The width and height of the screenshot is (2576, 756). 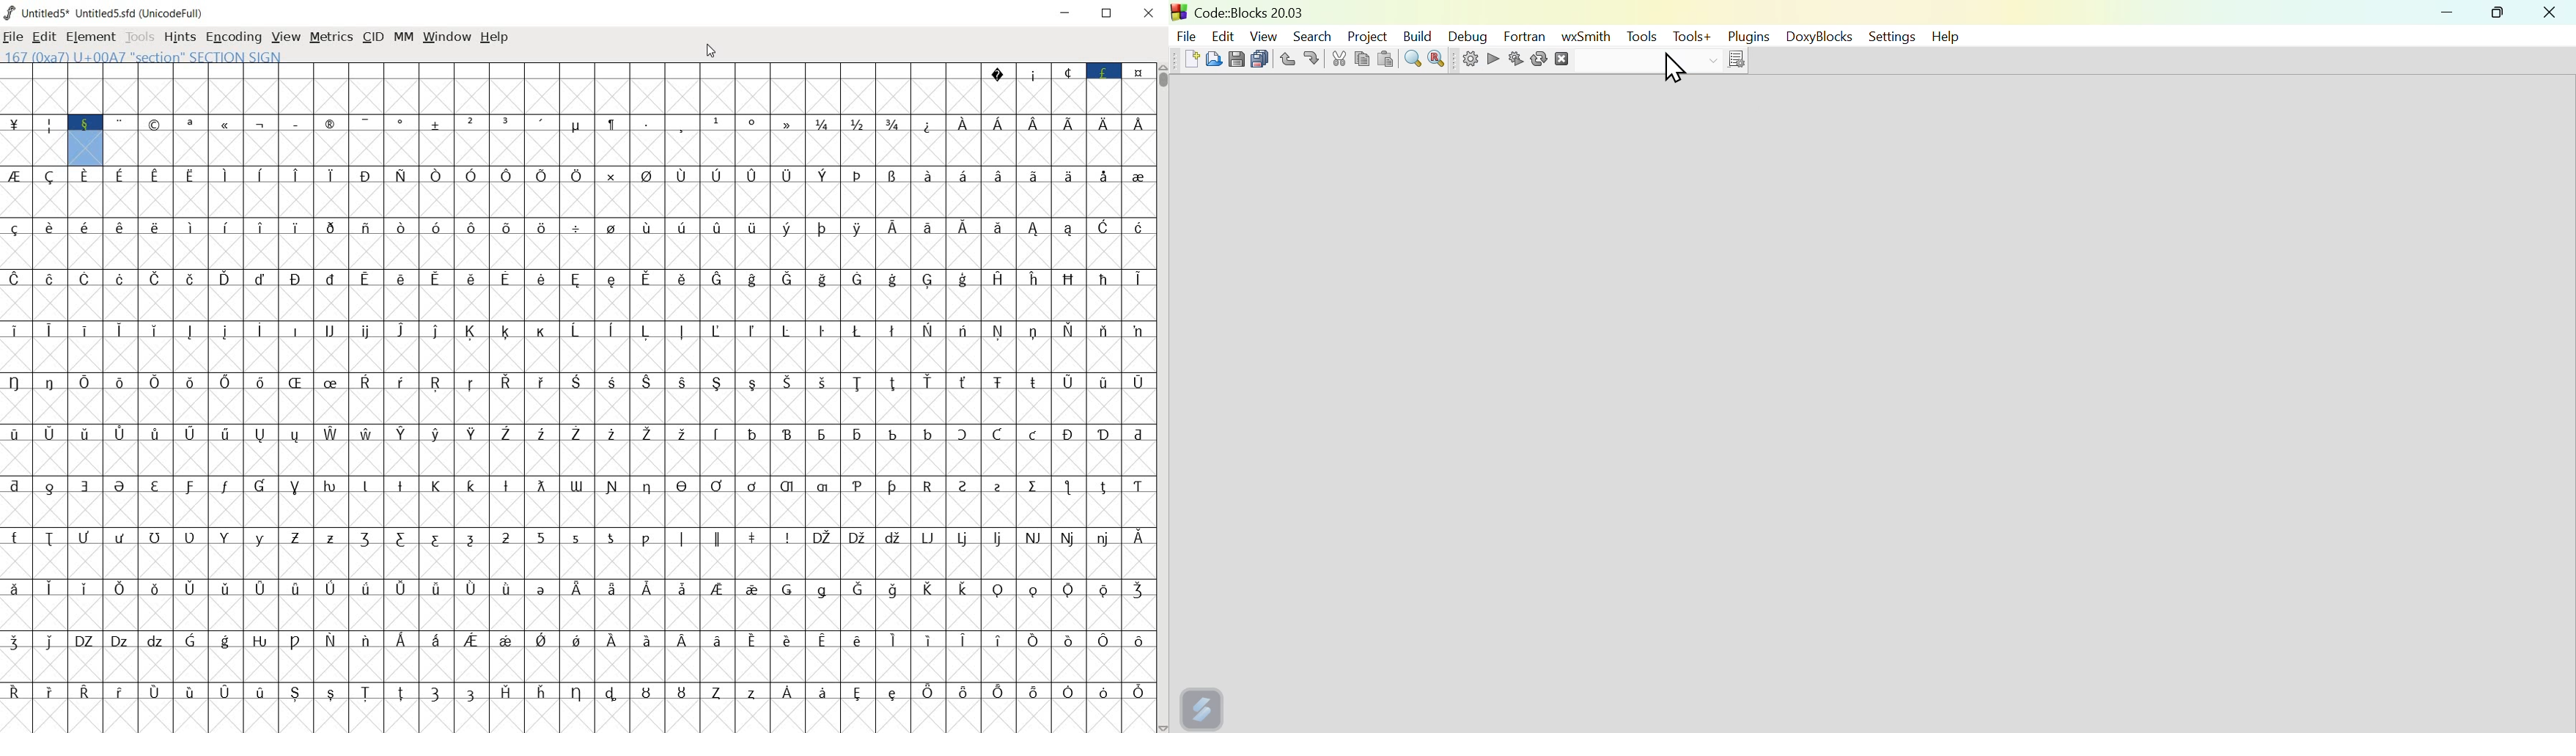 I want to click on Replay, so click(x=1539, y=60).